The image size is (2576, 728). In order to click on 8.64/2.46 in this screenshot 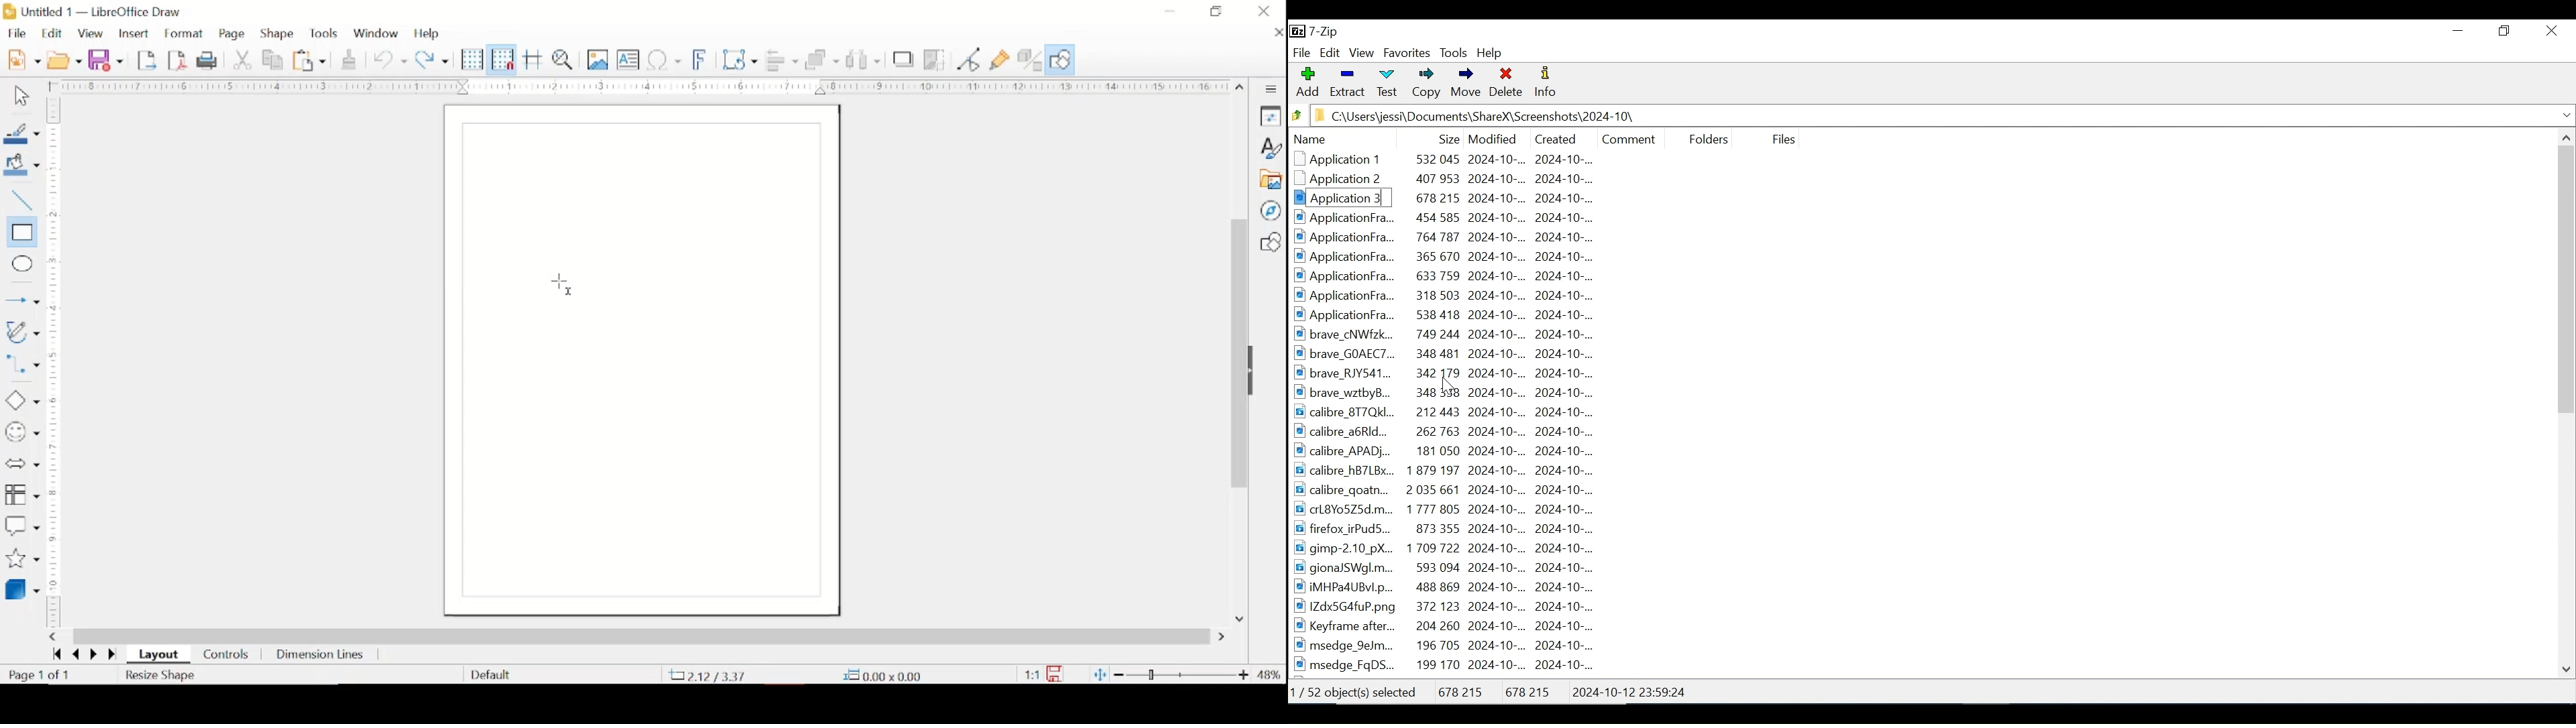, I will do `click(710, 675)`.